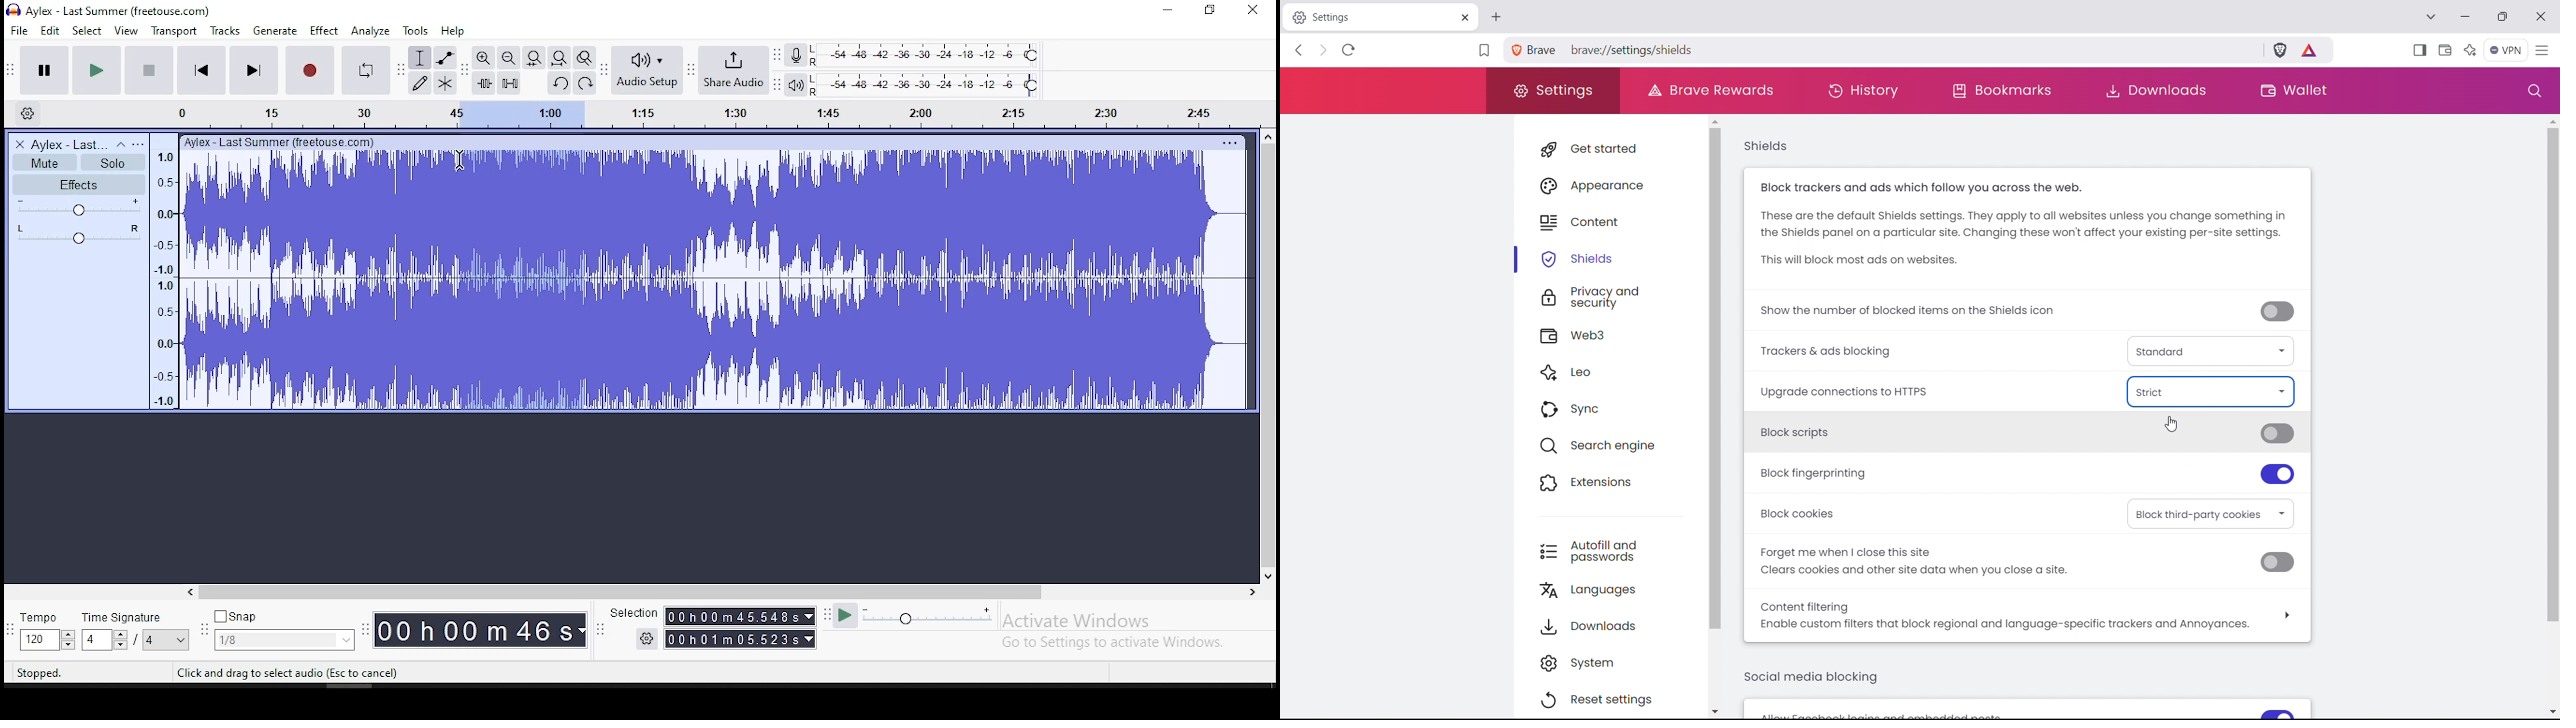 This screenshot has width=2576, height=728. What do you see at coordinates (2310, 49) in the screenshot?
I see `brave rewards` at bounding box center [2310, 49].